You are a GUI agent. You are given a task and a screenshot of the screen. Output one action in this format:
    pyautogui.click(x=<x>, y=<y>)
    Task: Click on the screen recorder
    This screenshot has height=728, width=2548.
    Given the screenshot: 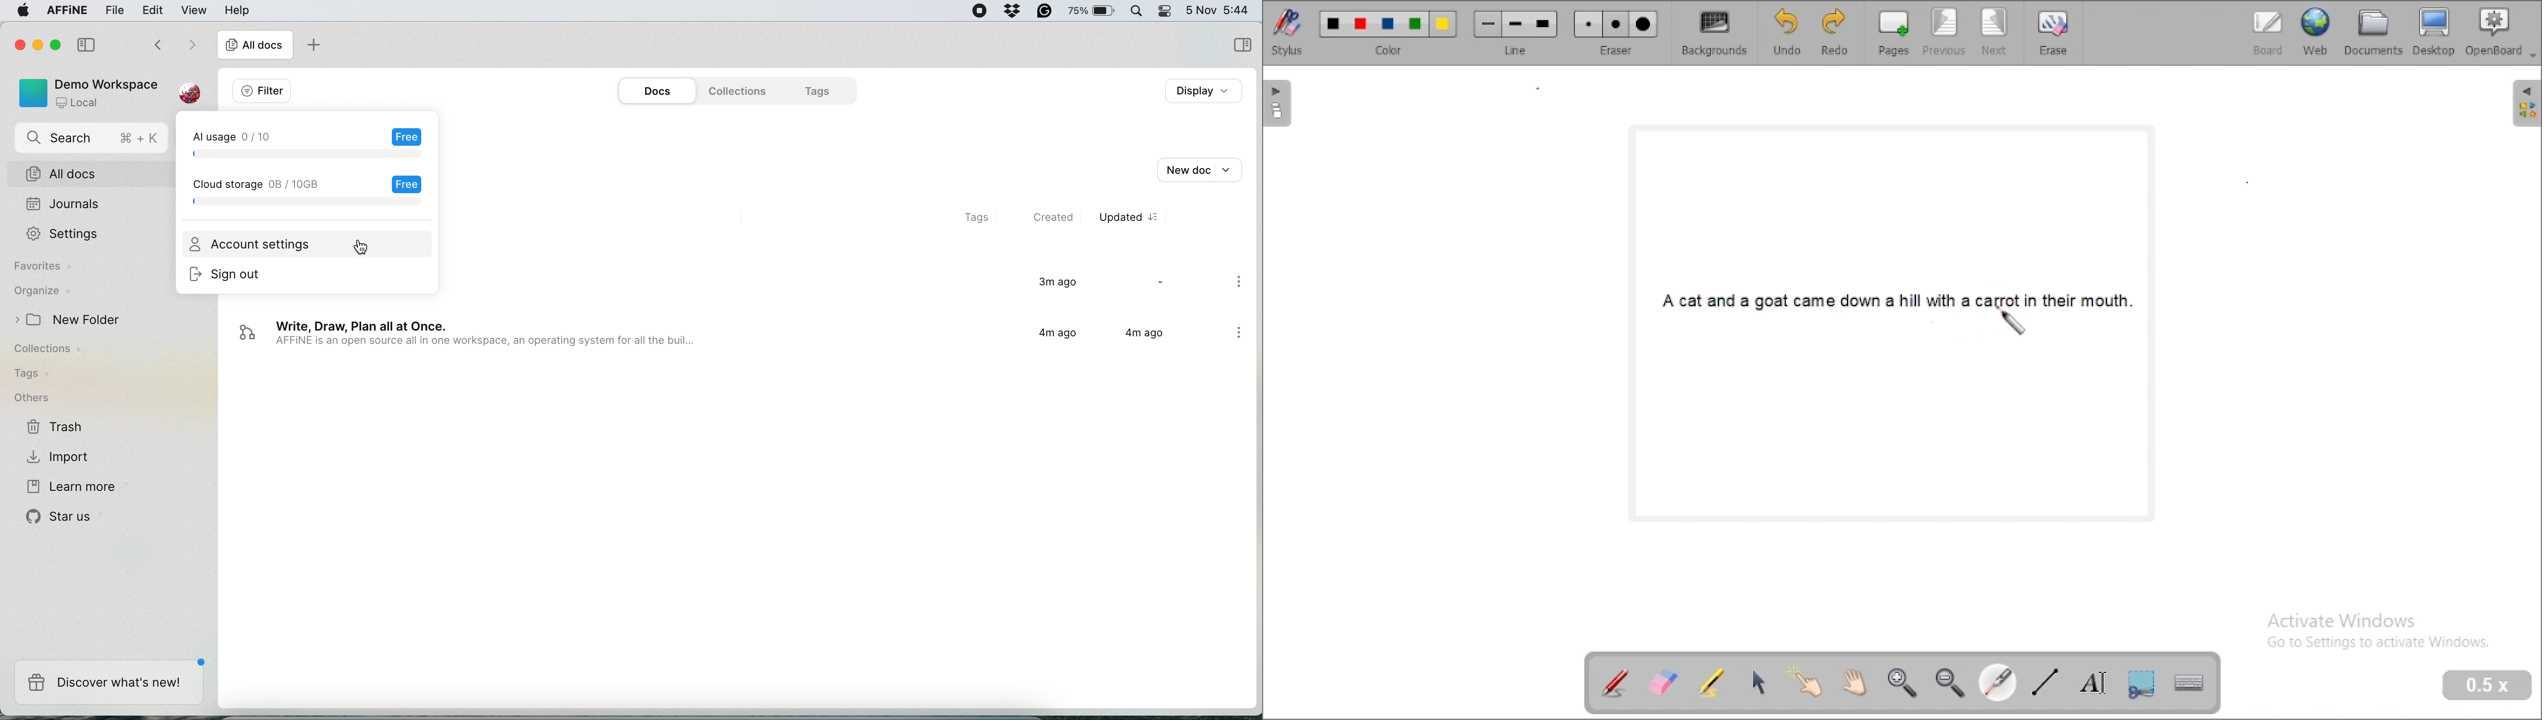 What is the action you would take?
    pyautogui.click(x=976, y=11)
    